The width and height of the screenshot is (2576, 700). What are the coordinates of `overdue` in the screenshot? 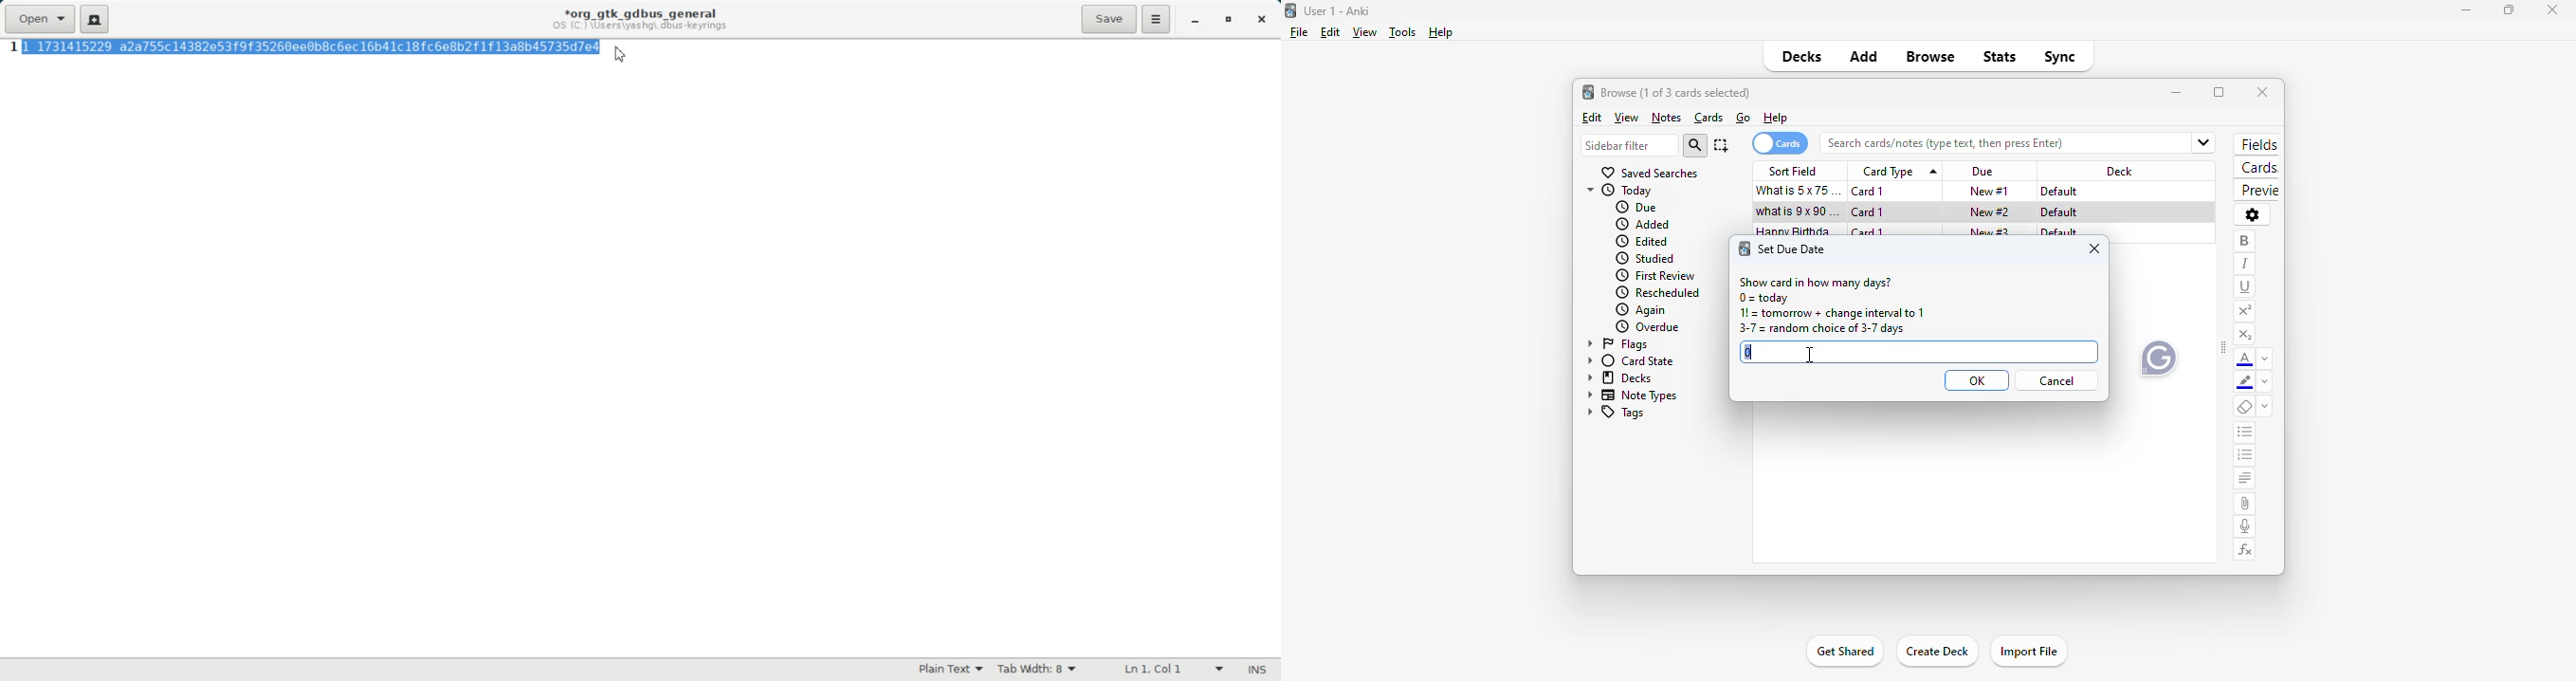 It's located at (1649, 327).